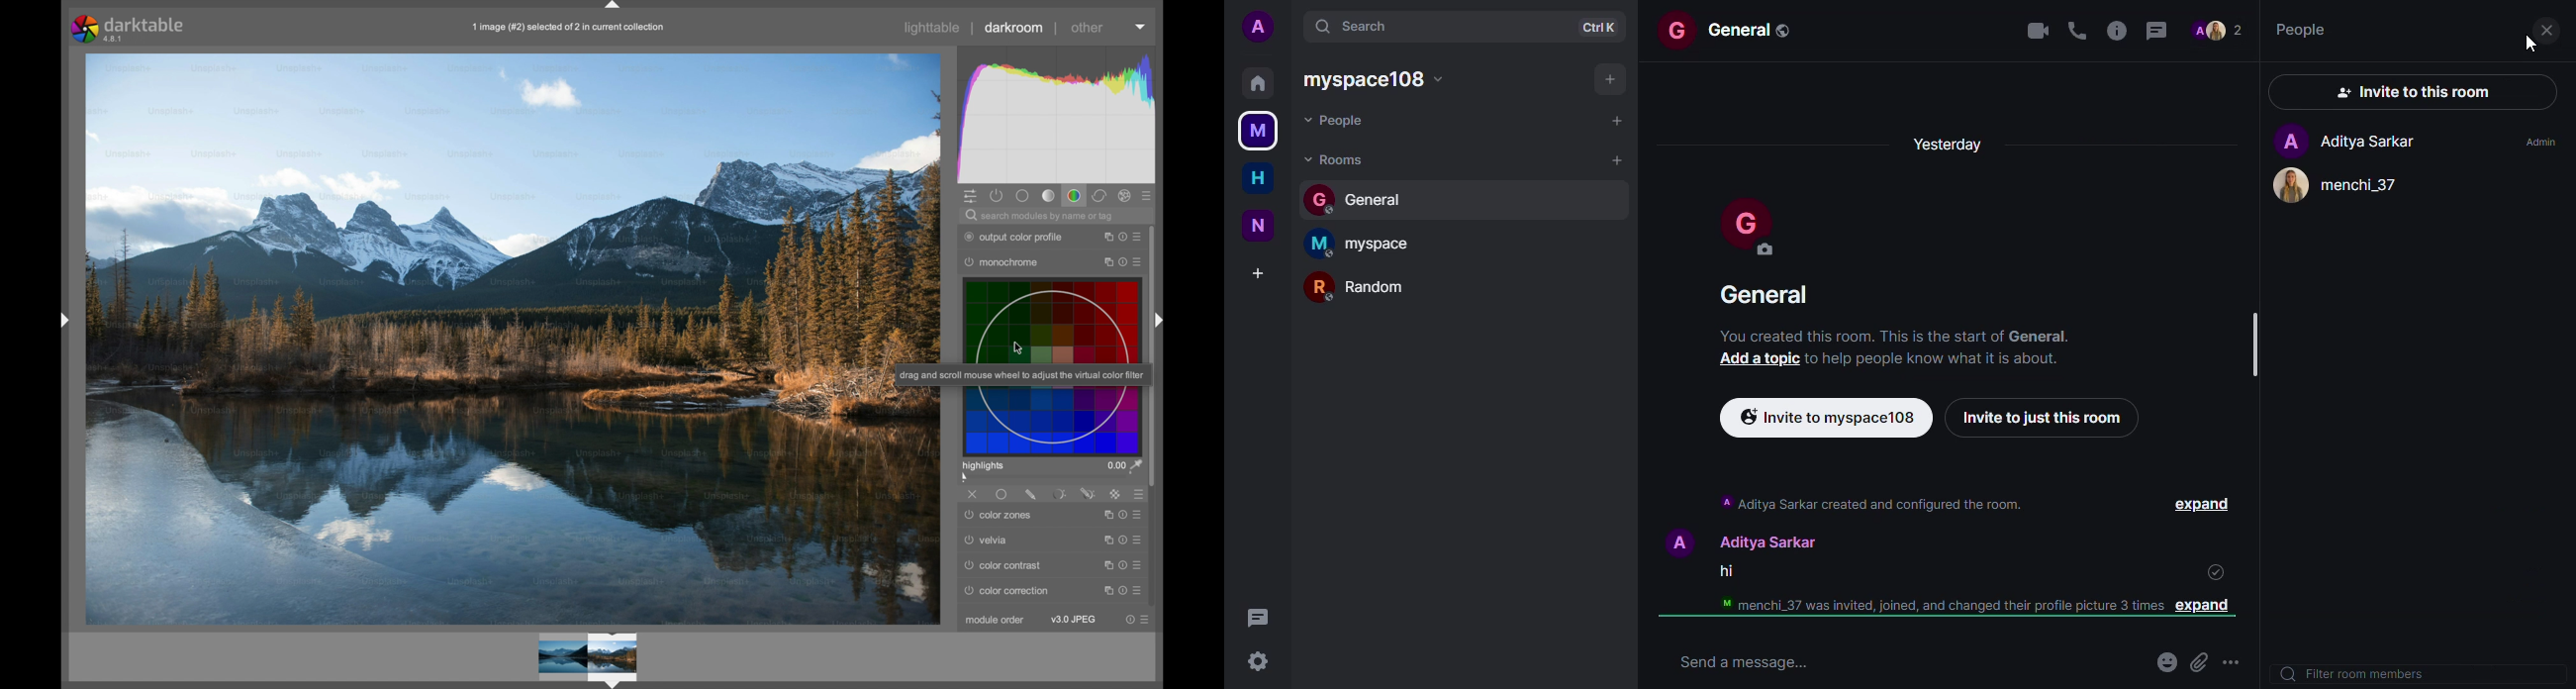 Image resolution: width=2576 pixels, height=700 pixels. Describe the element at coordinates (1258, 619) in the screenshot. I see `threads` at that location.